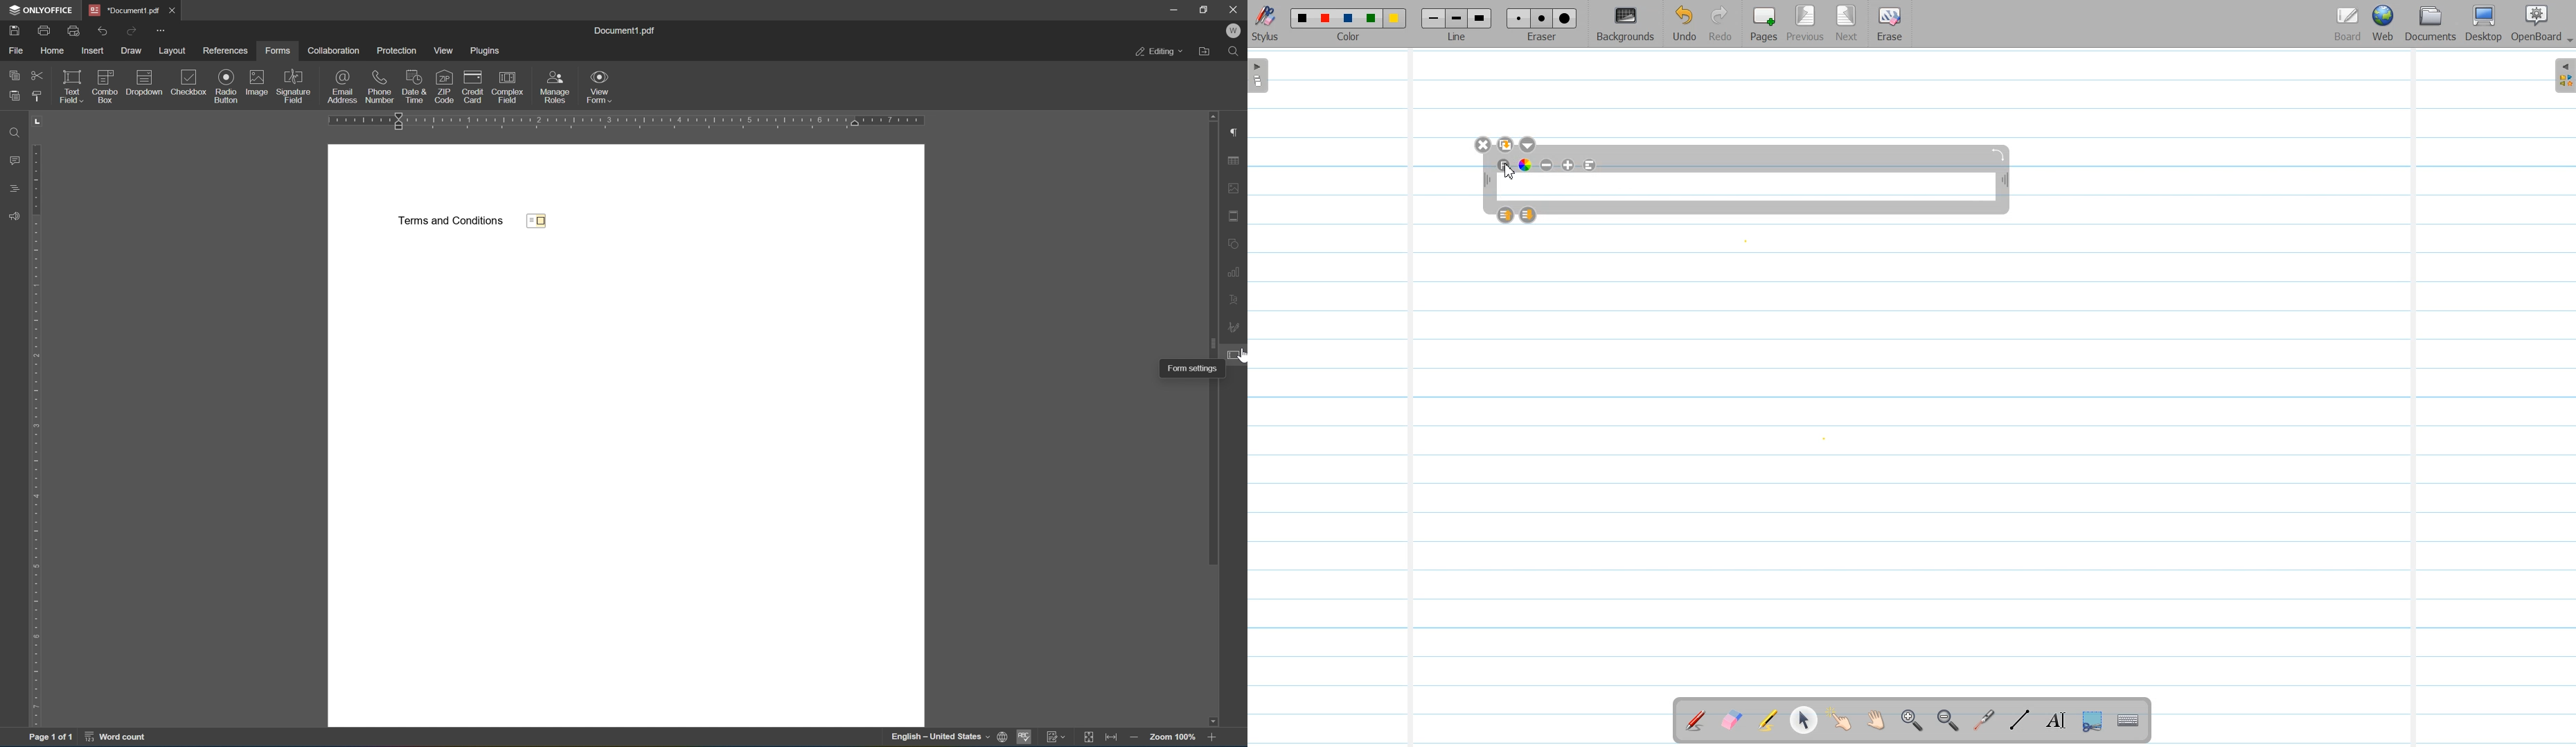 The width and height of the screenshot is (2576, 756). What do you see at coordinates (18, 50) in the screenshot?
I see `file` at bounding box center [18, 50].